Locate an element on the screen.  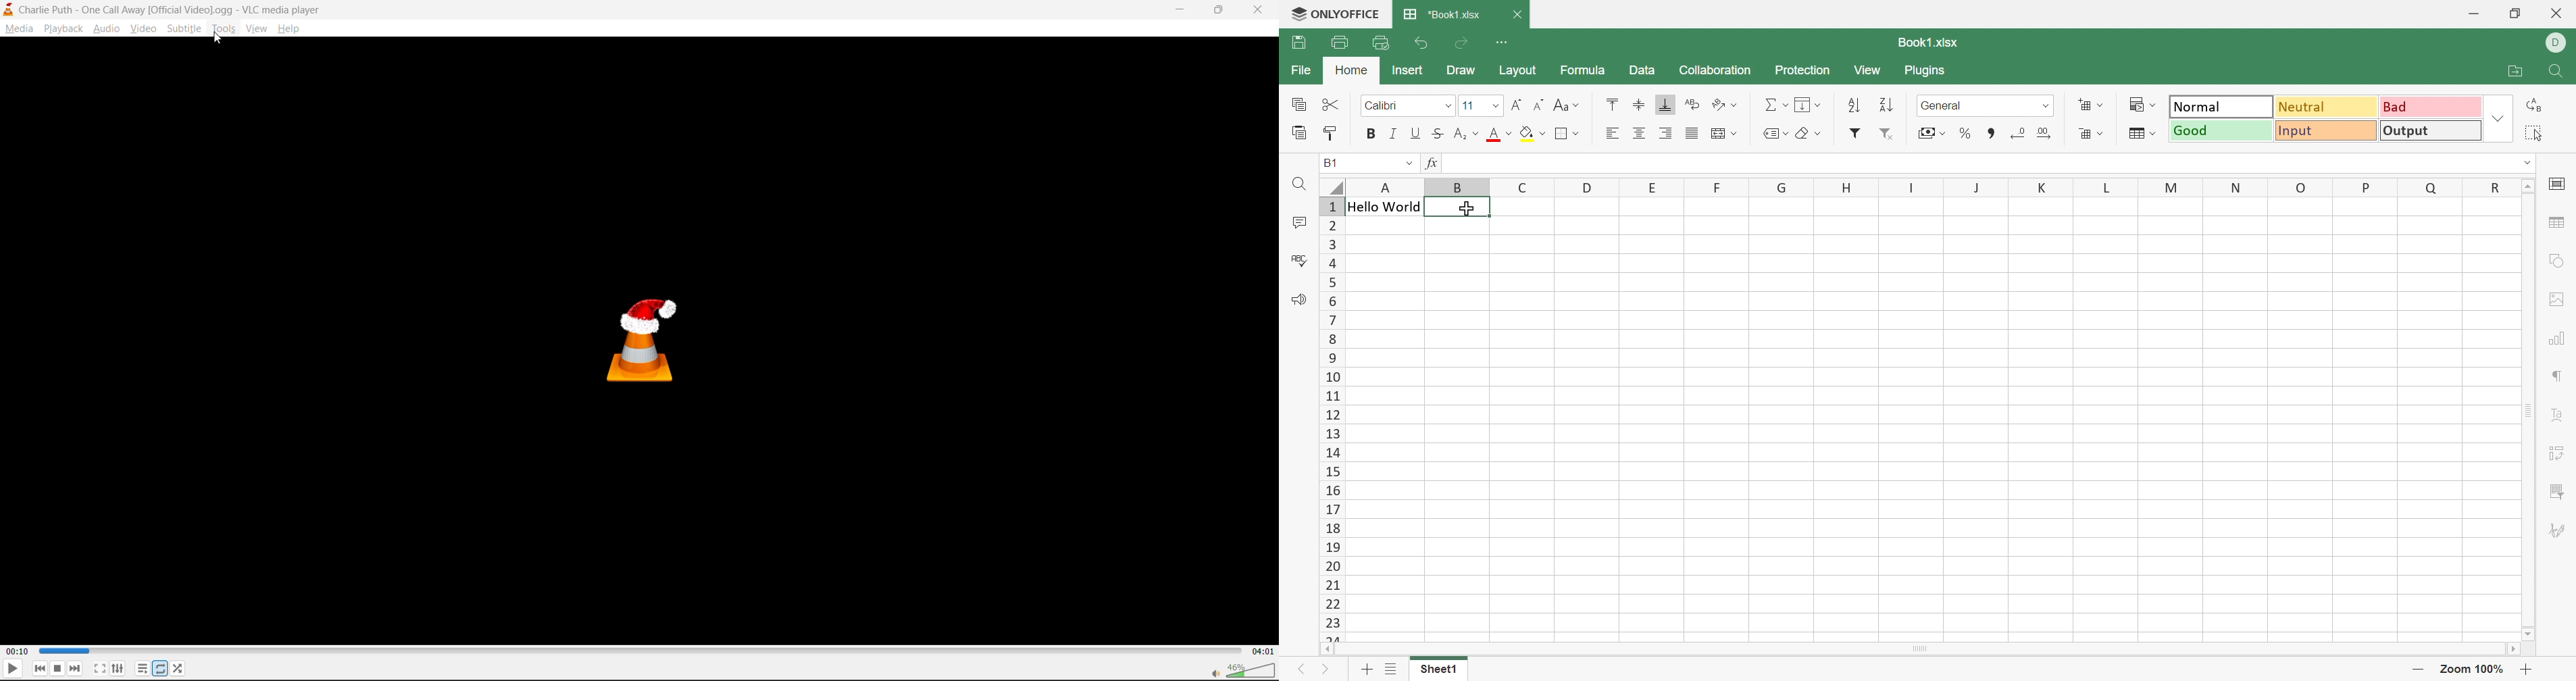
Align bottom is located at coordinates (1666, 104).